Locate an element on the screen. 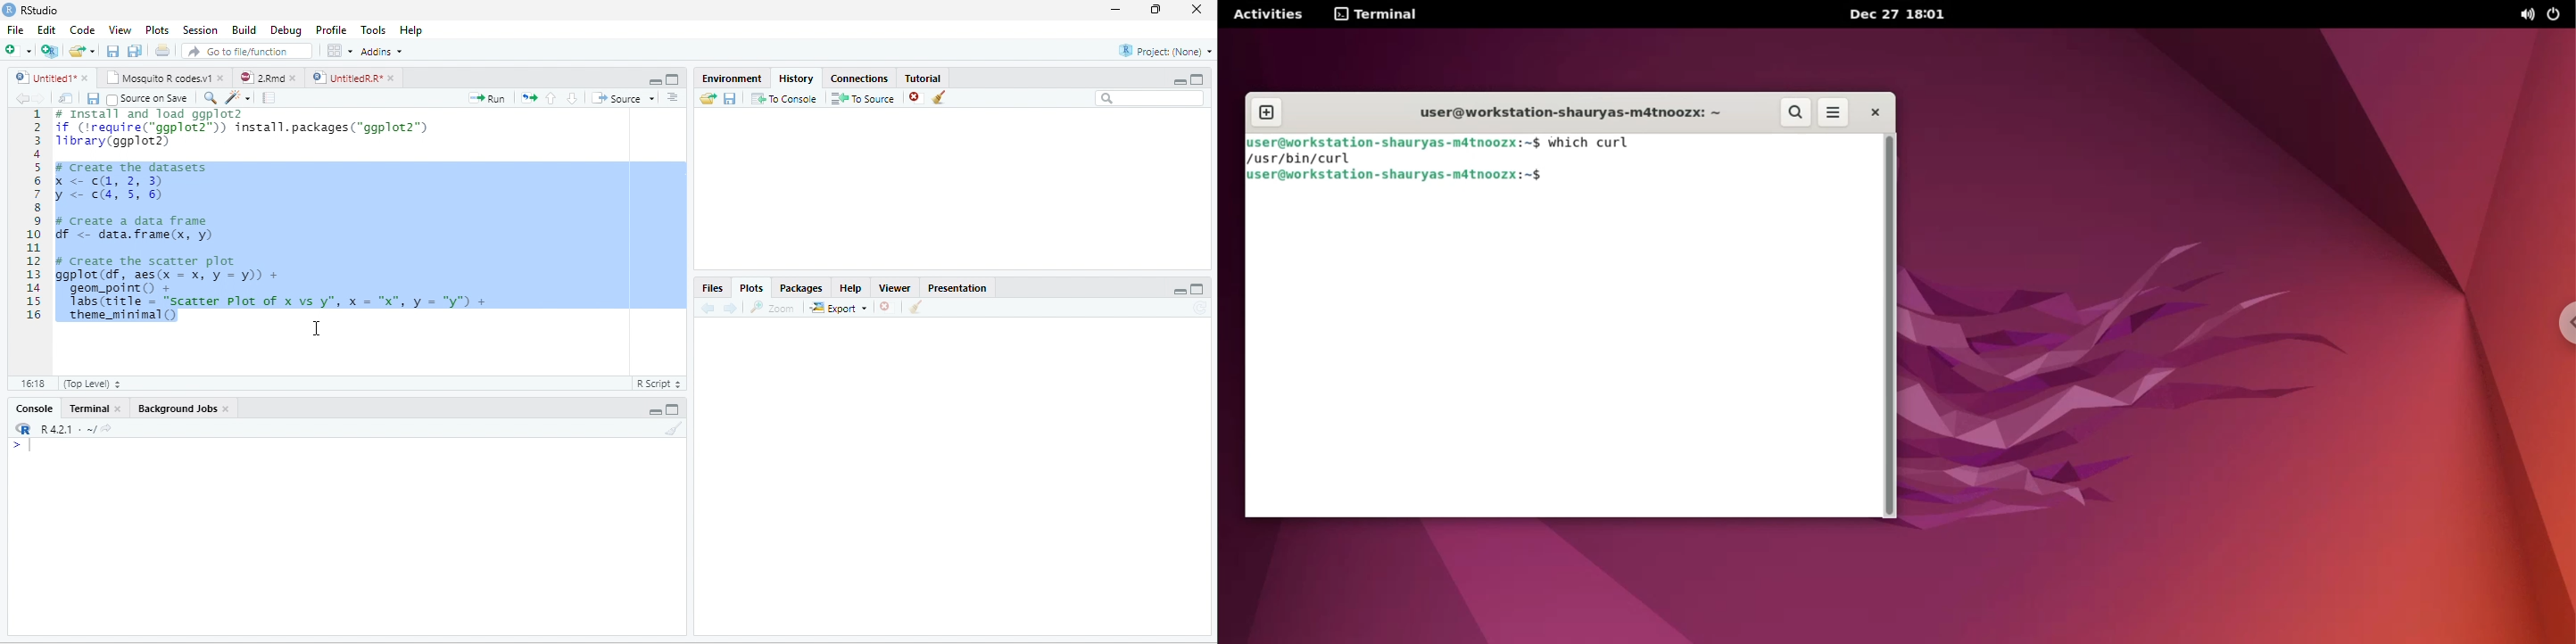 The width and height of the screenshot is (2576, 644). R 4.2.1 . ~/ is located at coordinates (67, 429).